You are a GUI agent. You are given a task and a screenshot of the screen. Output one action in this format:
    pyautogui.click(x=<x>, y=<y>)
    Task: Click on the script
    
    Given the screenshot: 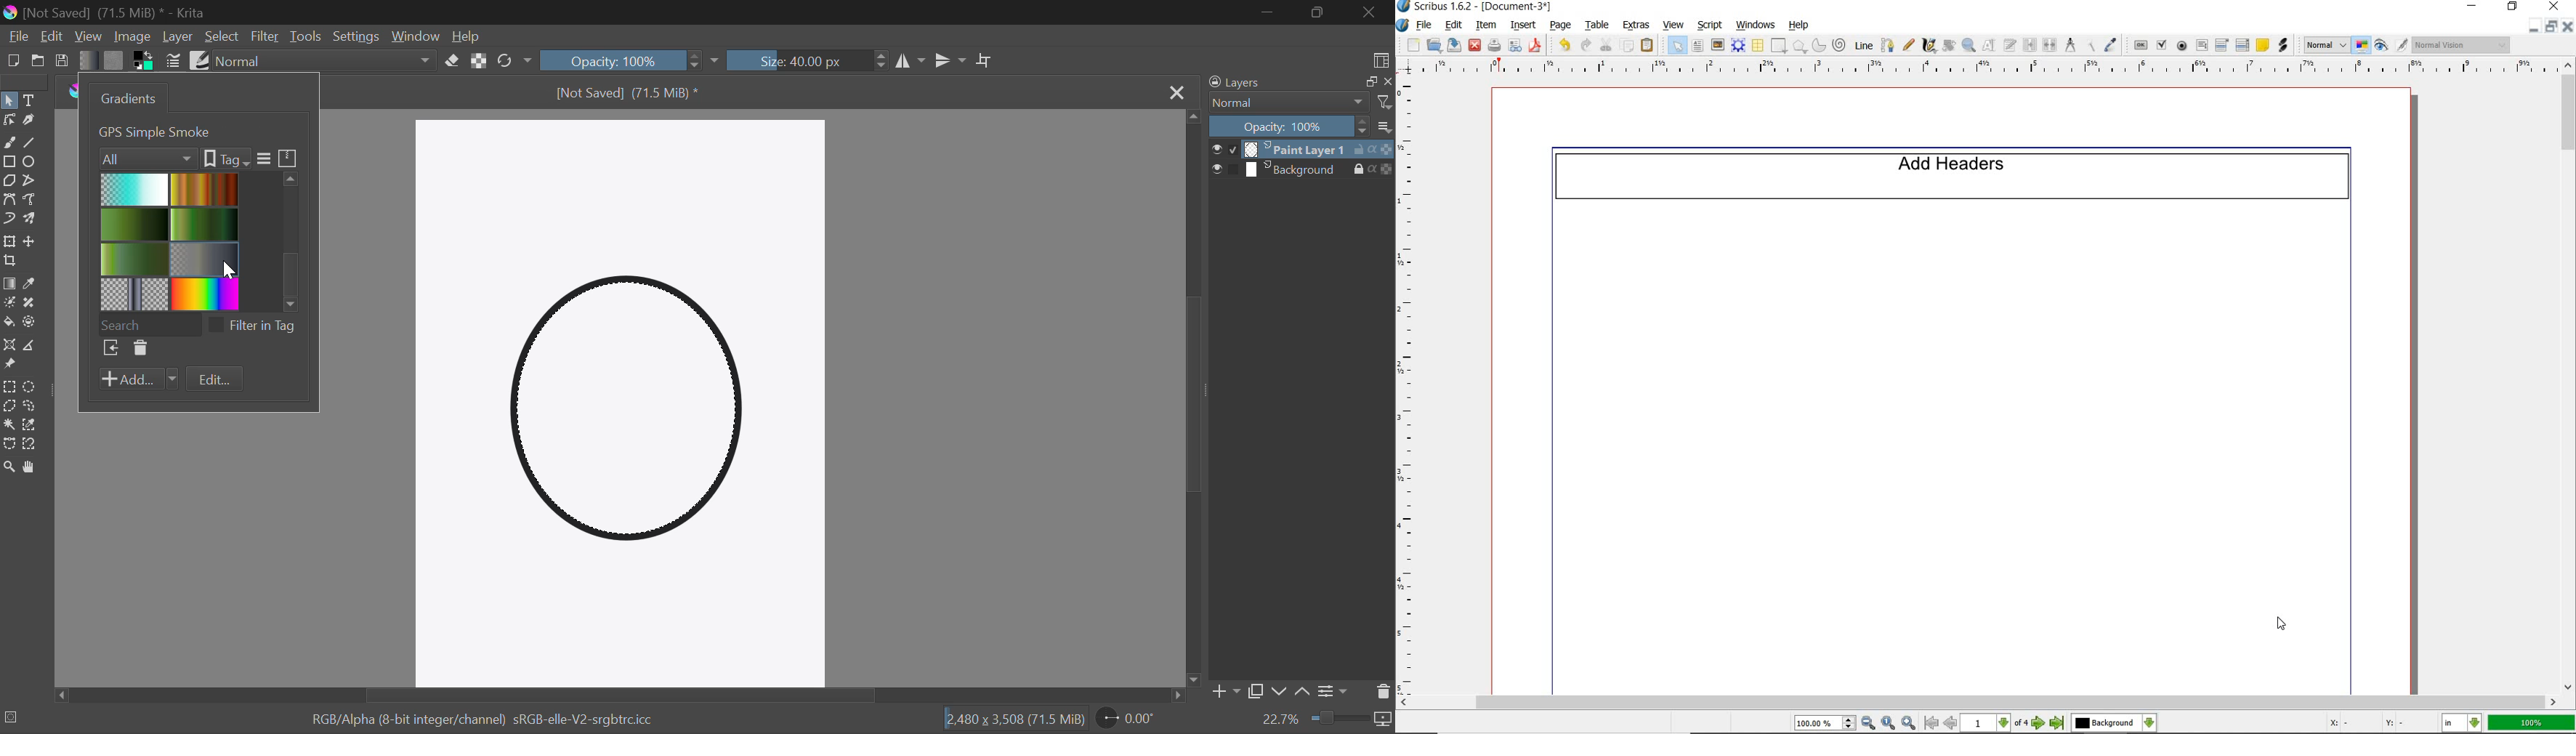 What is the action you would take?
    pyautogui.click(x=1711, y=25)
    